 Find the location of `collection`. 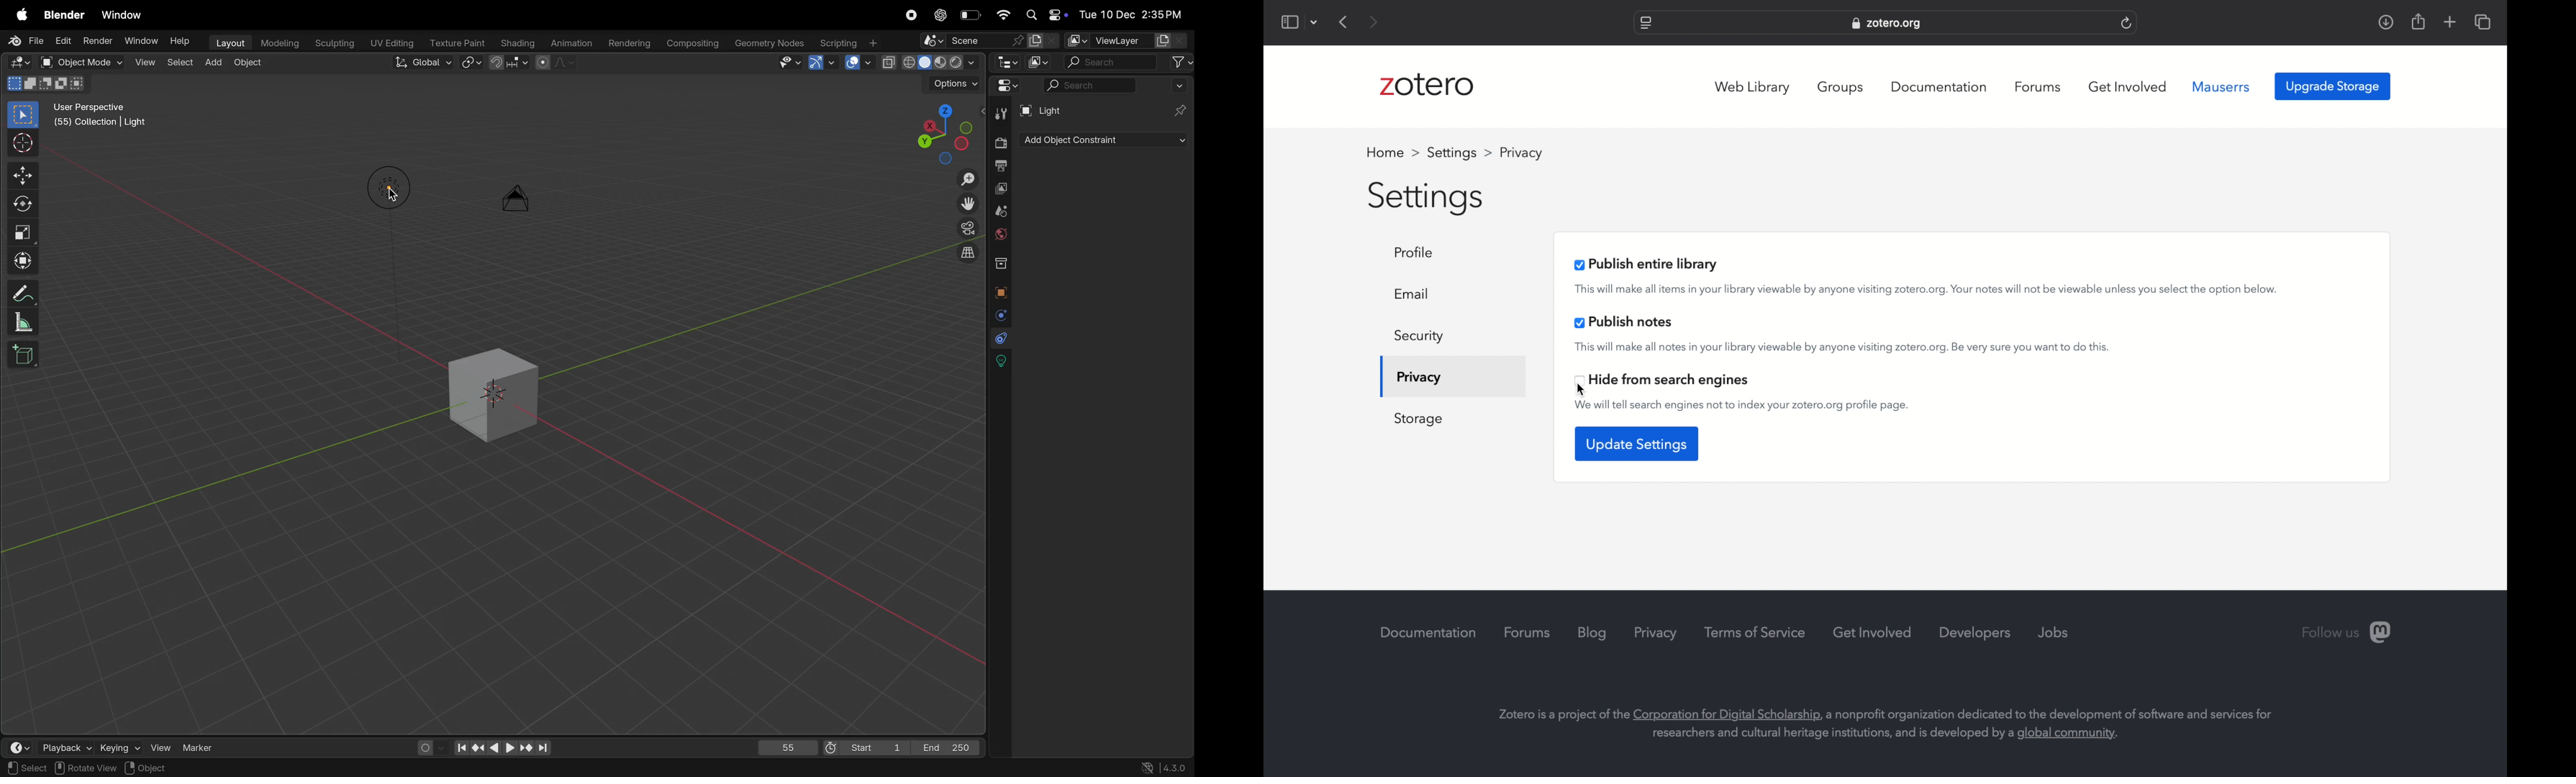

collection is located at coordinates (1005, 263).